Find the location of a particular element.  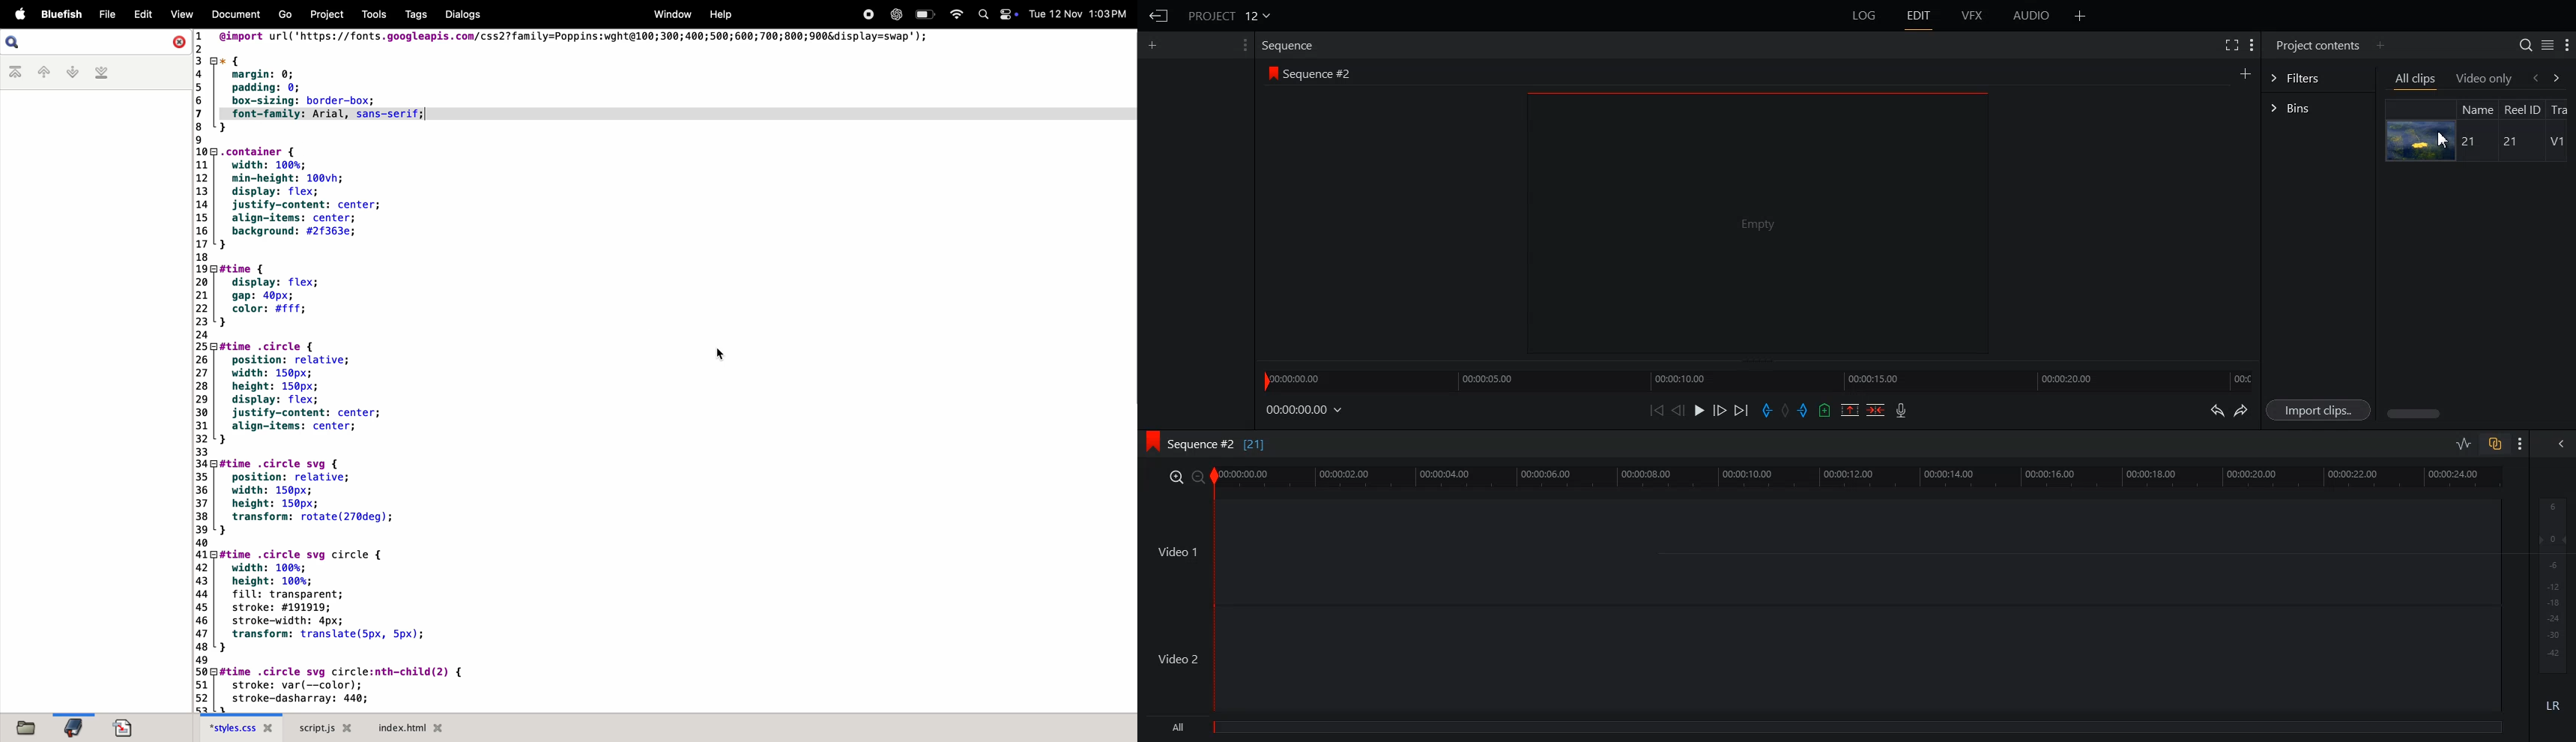

Control Centre is located at coordinates (1006, 14).